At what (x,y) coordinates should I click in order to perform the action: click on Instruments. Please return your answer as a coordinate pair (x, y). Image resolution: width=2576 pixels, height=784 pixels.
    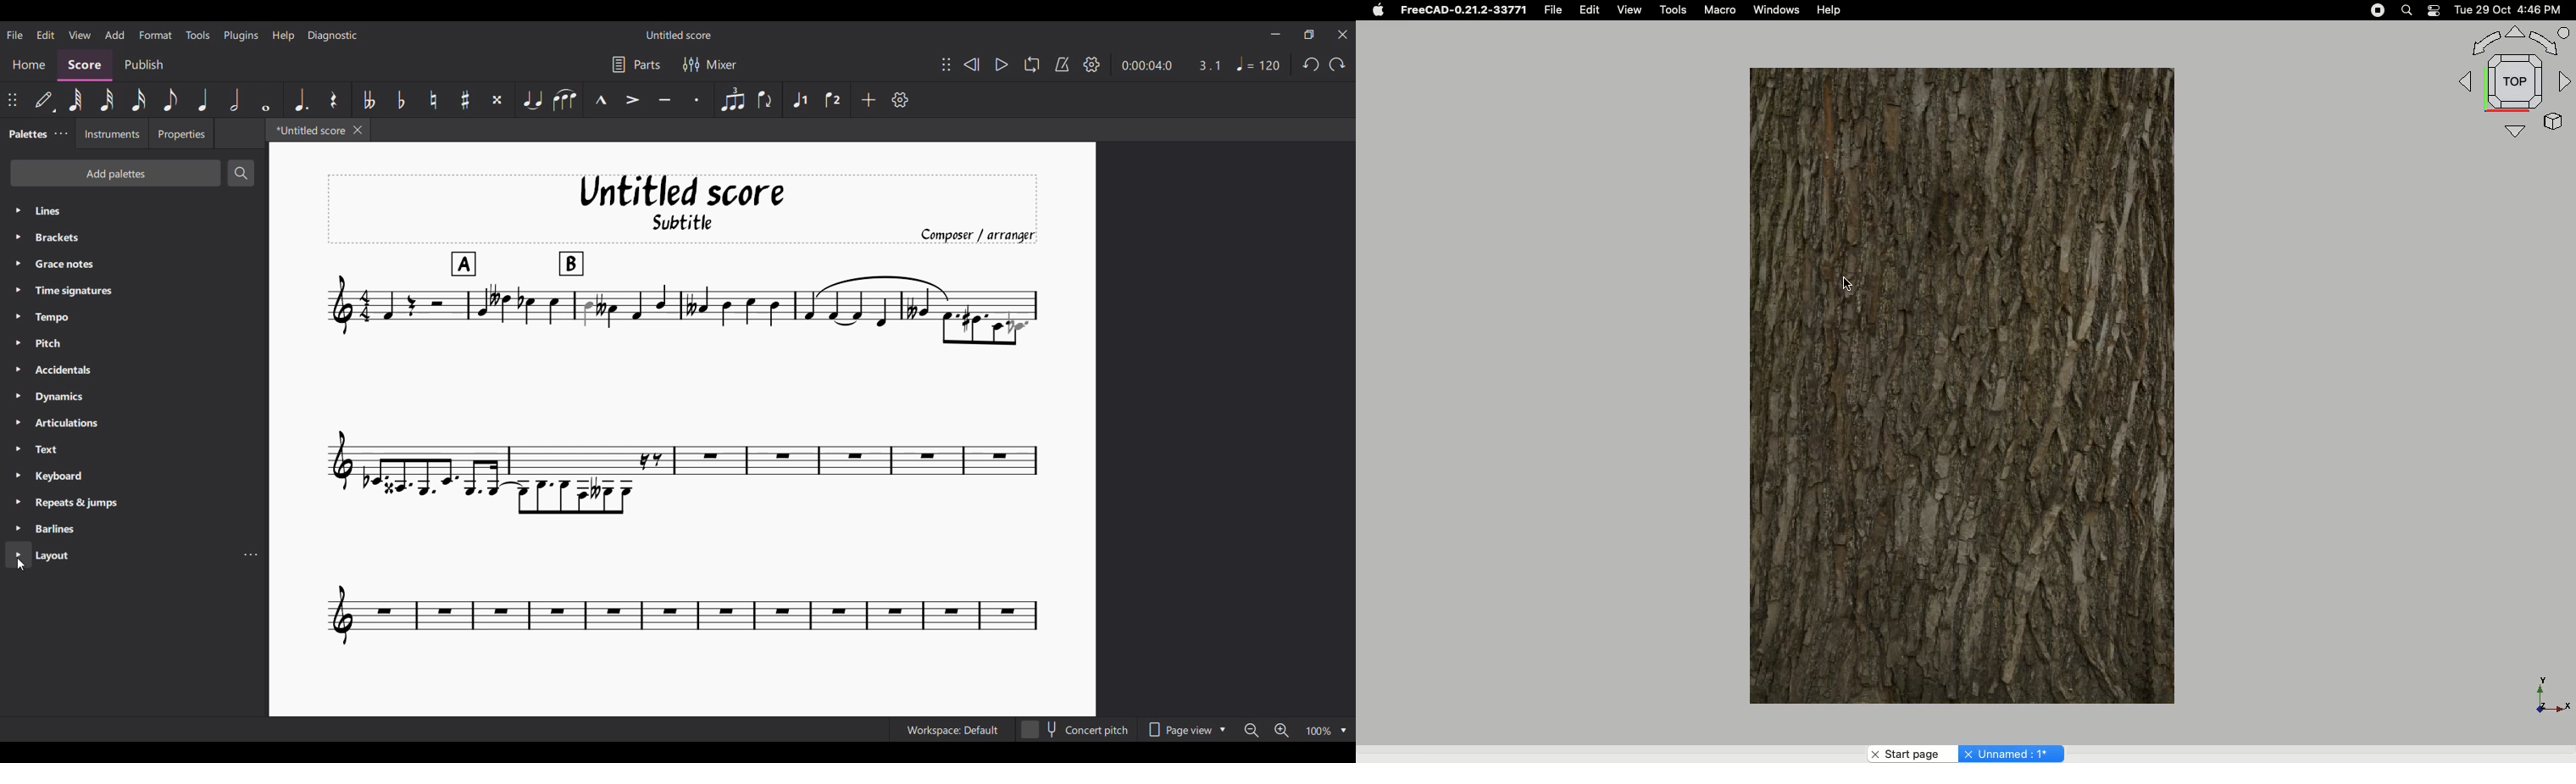
    Looking at the image, I should click on (111, 134).